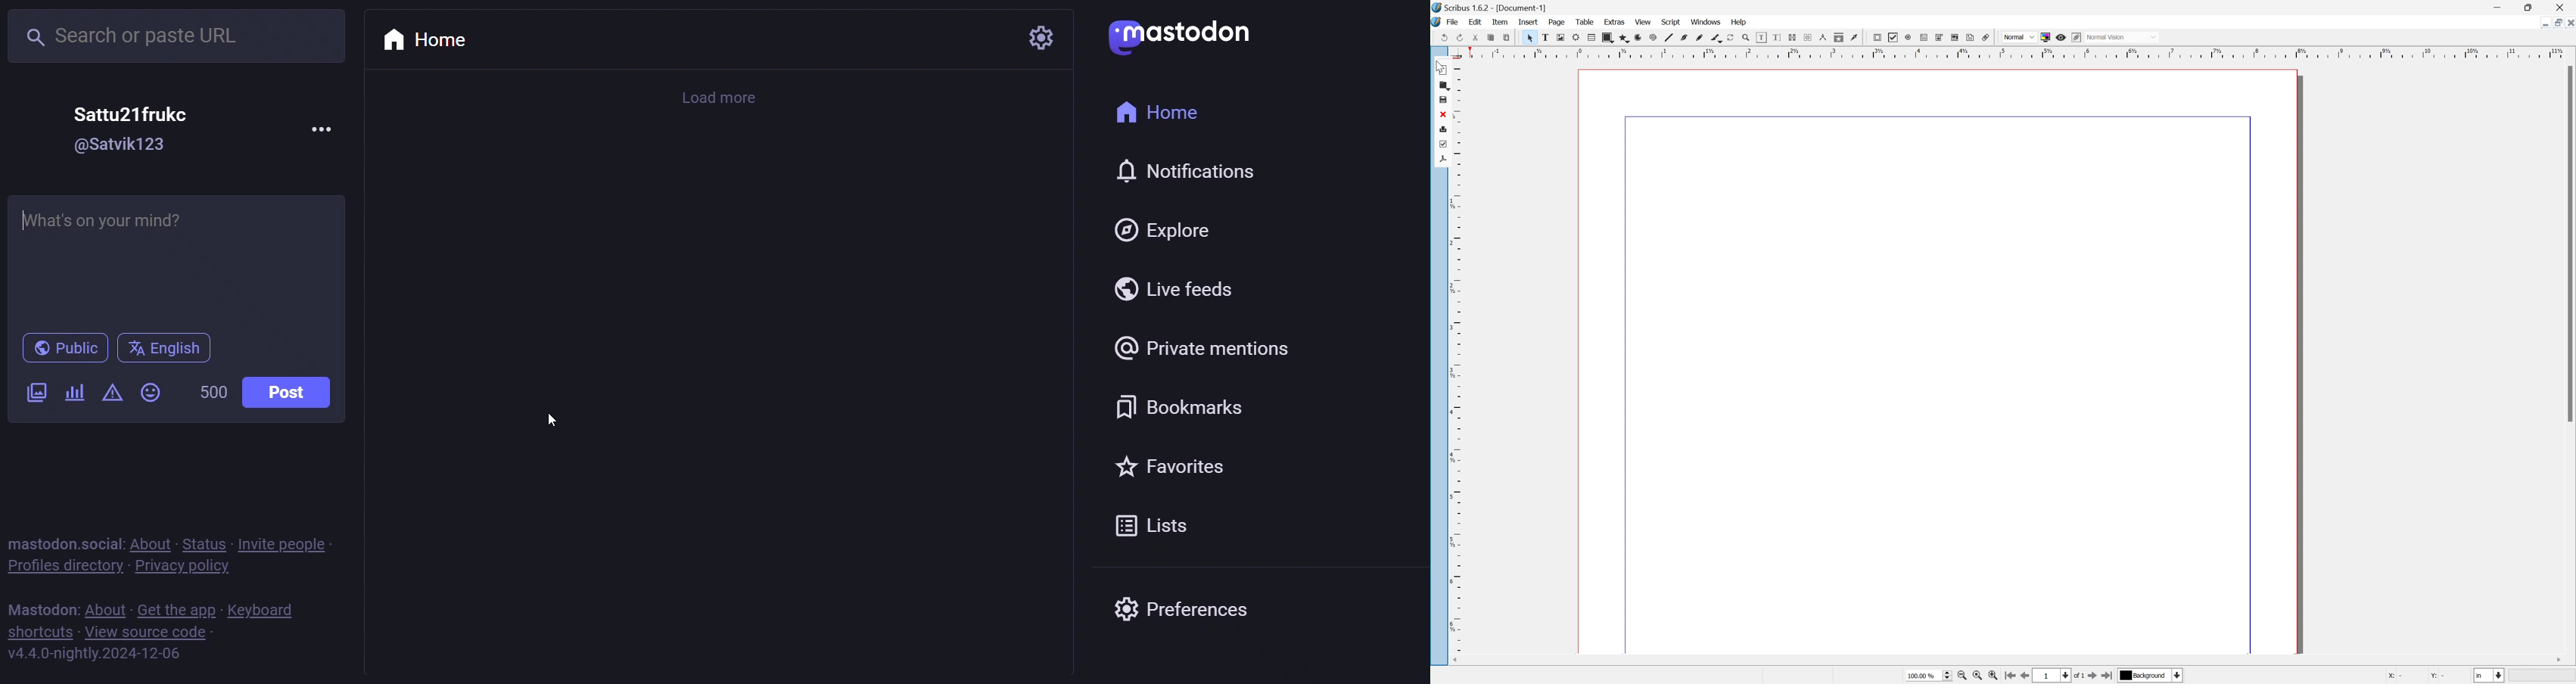  What do you see at coordinates (1529, 37) in the screenshot?
I see `preflight verifier` at bounding box center [1529, 37].